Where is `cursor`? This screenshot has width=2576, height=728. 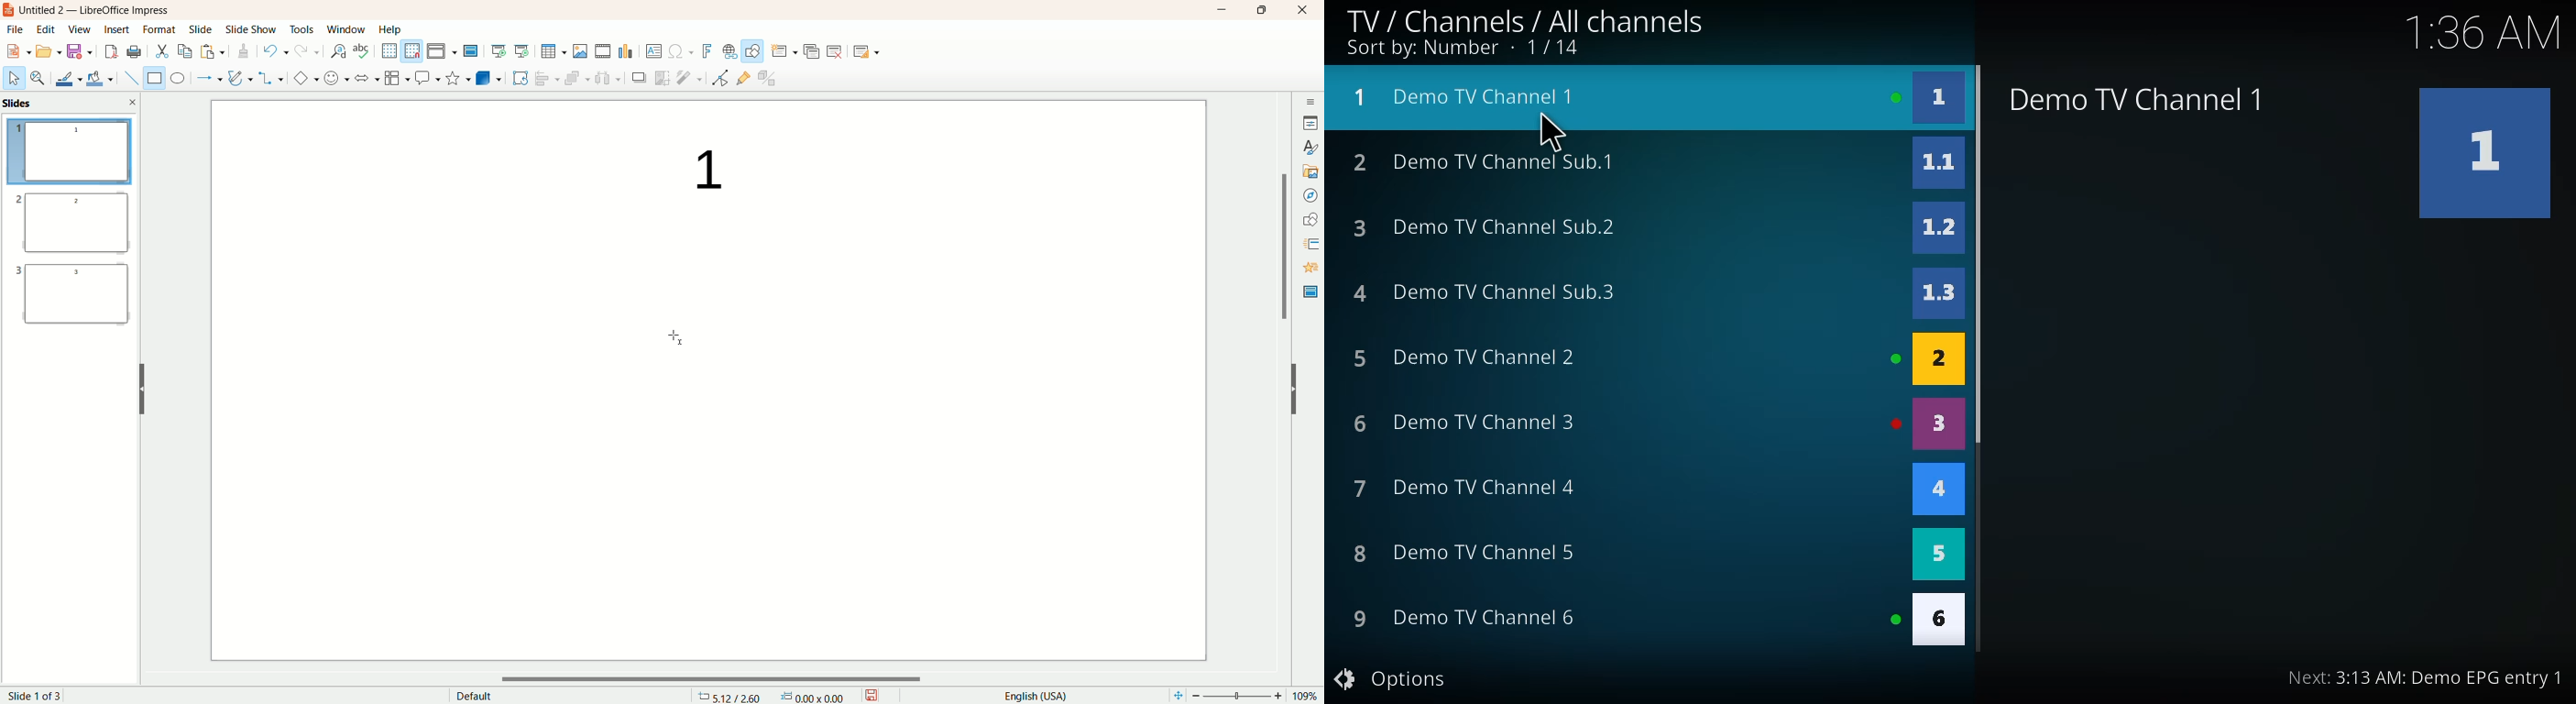
cursor is located at coordinates (1556, 131).